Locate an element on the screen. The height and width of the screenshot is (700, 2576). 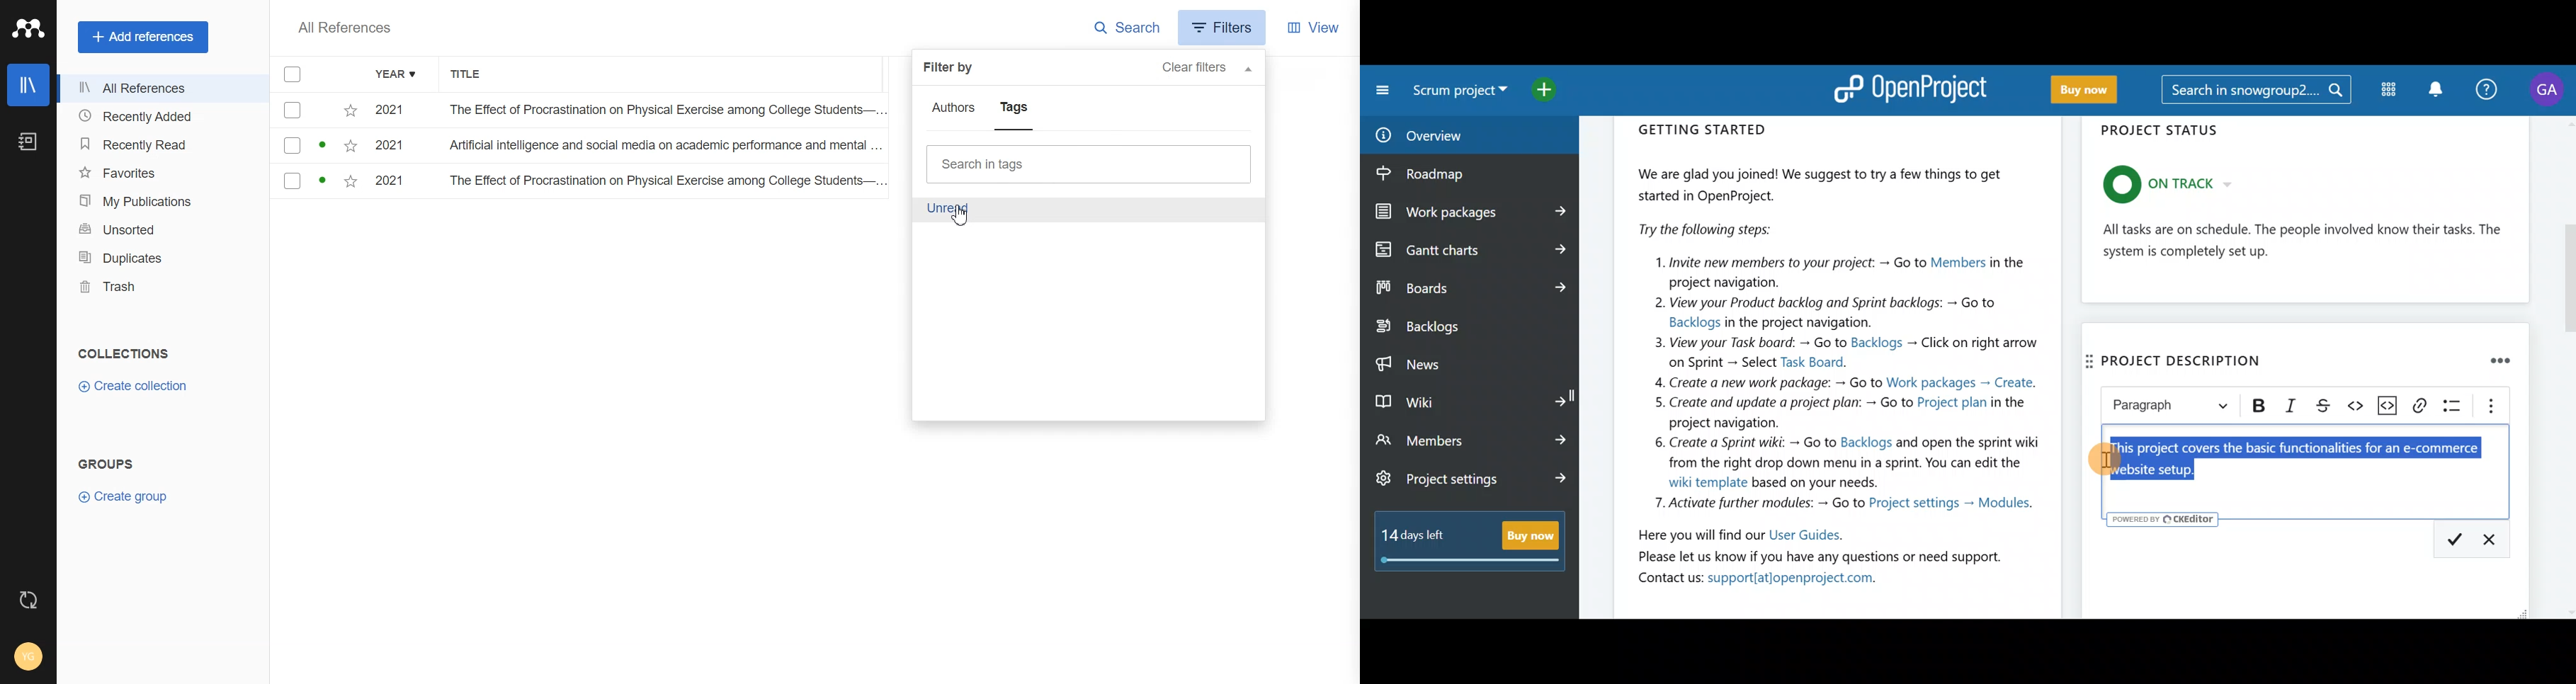
Create collection is located at coordinates (132, 387).